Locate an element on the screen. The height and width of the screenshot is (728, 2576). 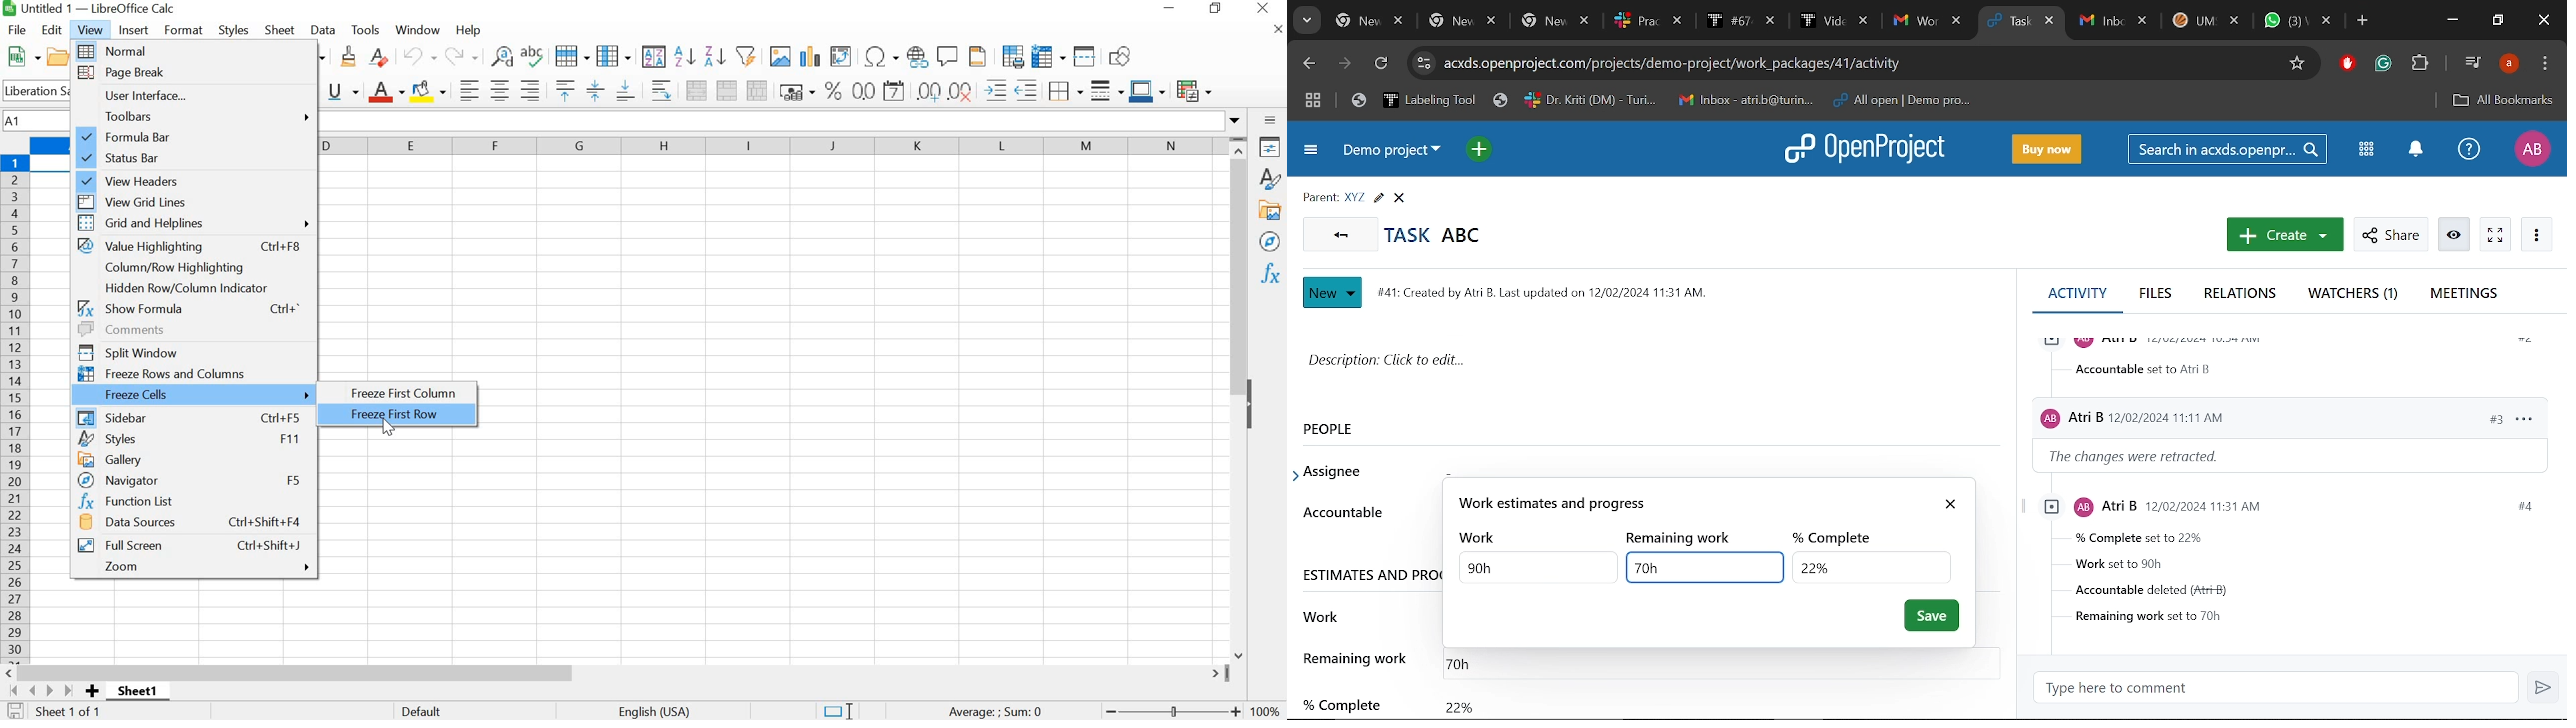
TEST LANGUAGE is located at coordinates (662, 710).